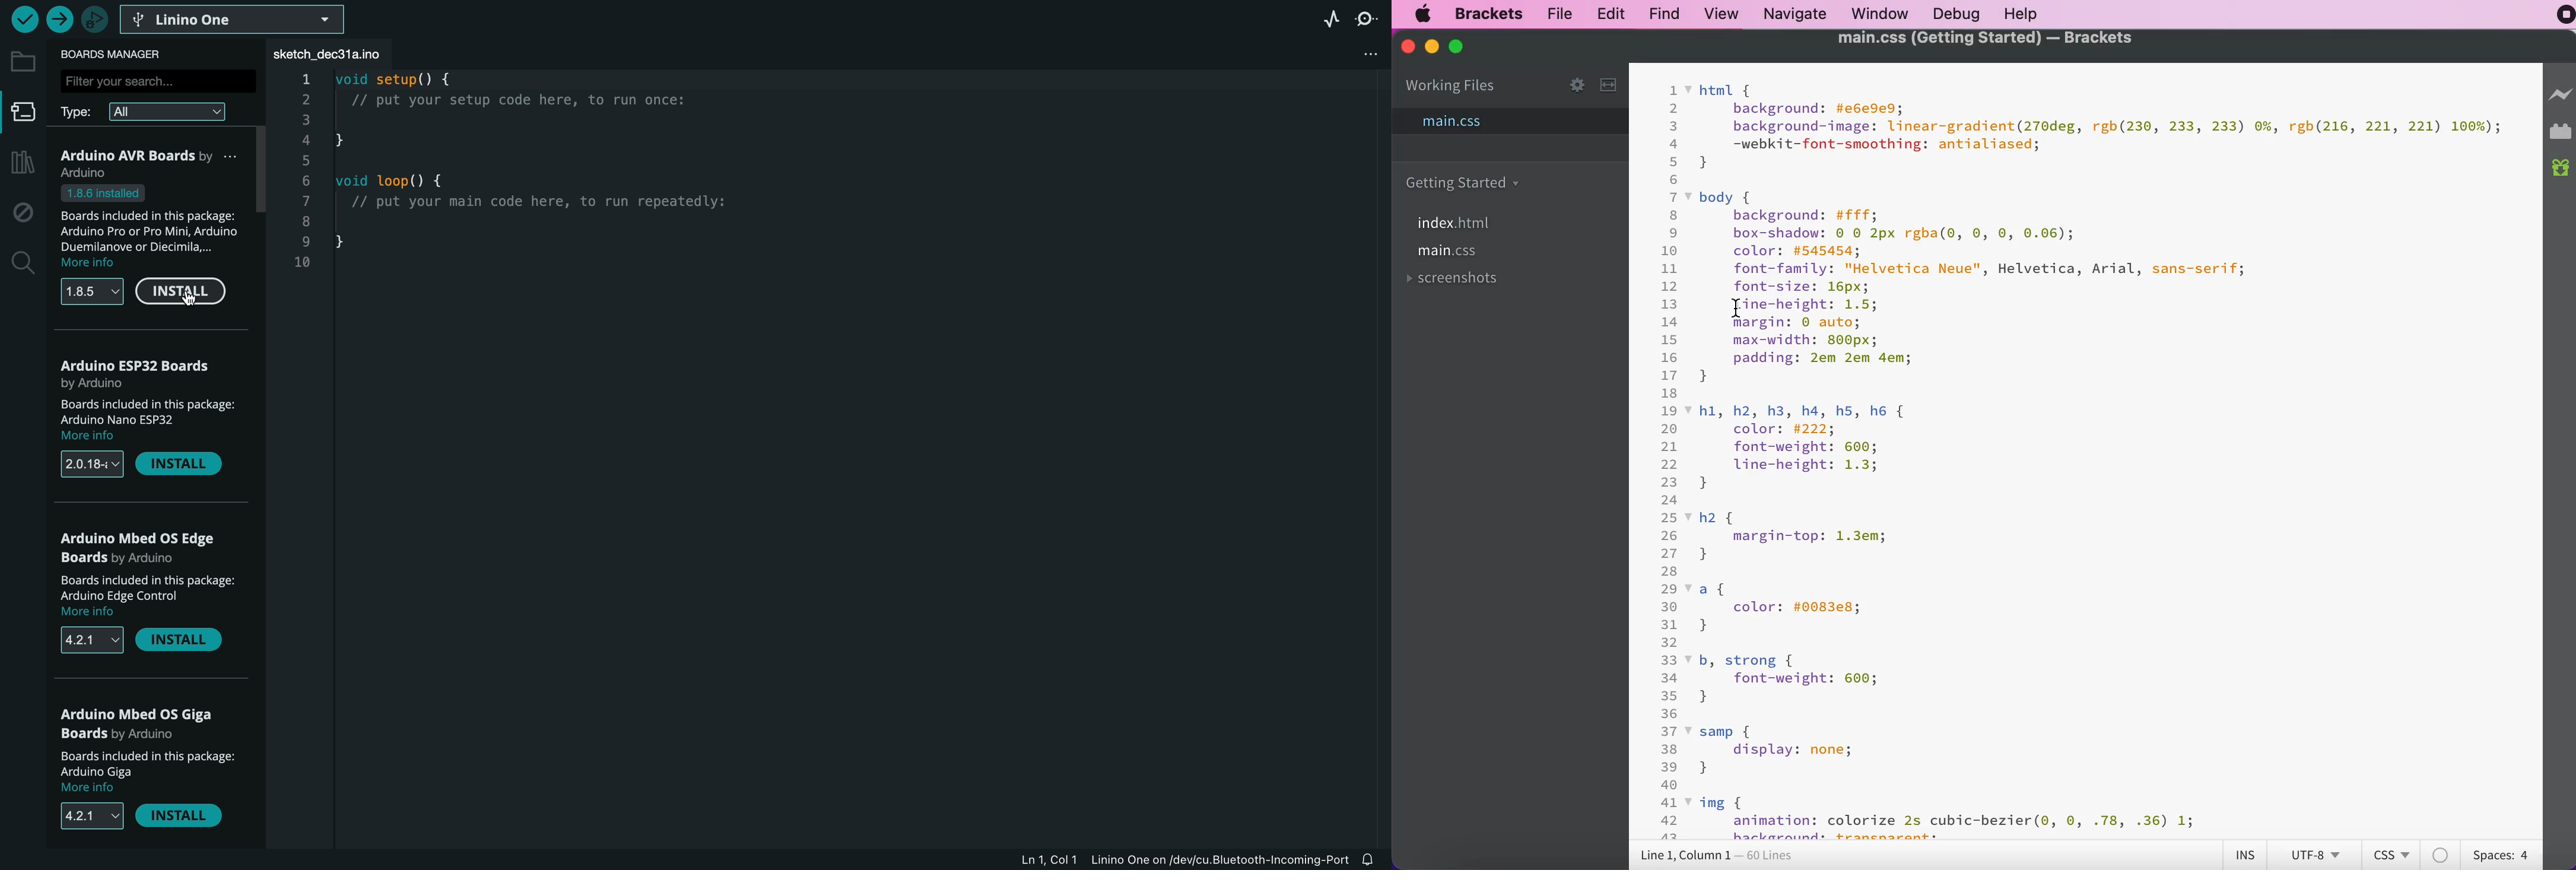 The width and height of the screenshot is (2576, 896). I want to click on 26, so click(1670, 536).